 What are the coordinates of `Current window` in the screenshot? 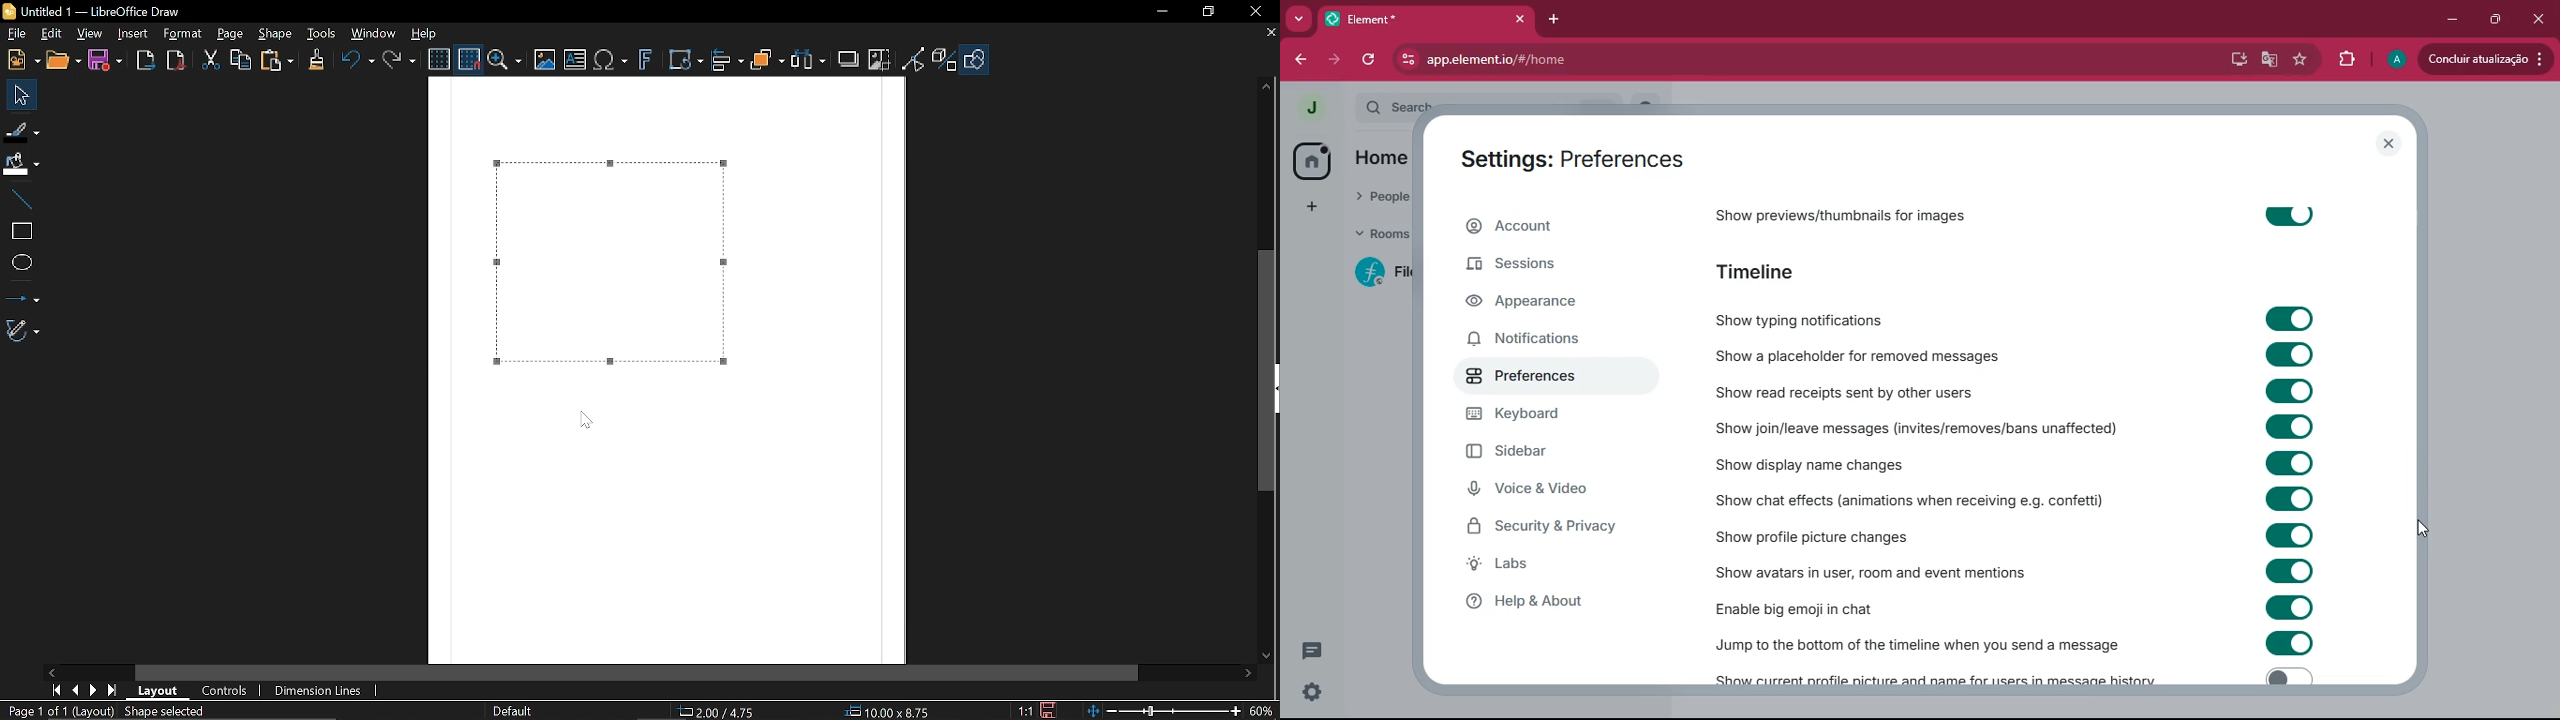 It's located at (95, 12).